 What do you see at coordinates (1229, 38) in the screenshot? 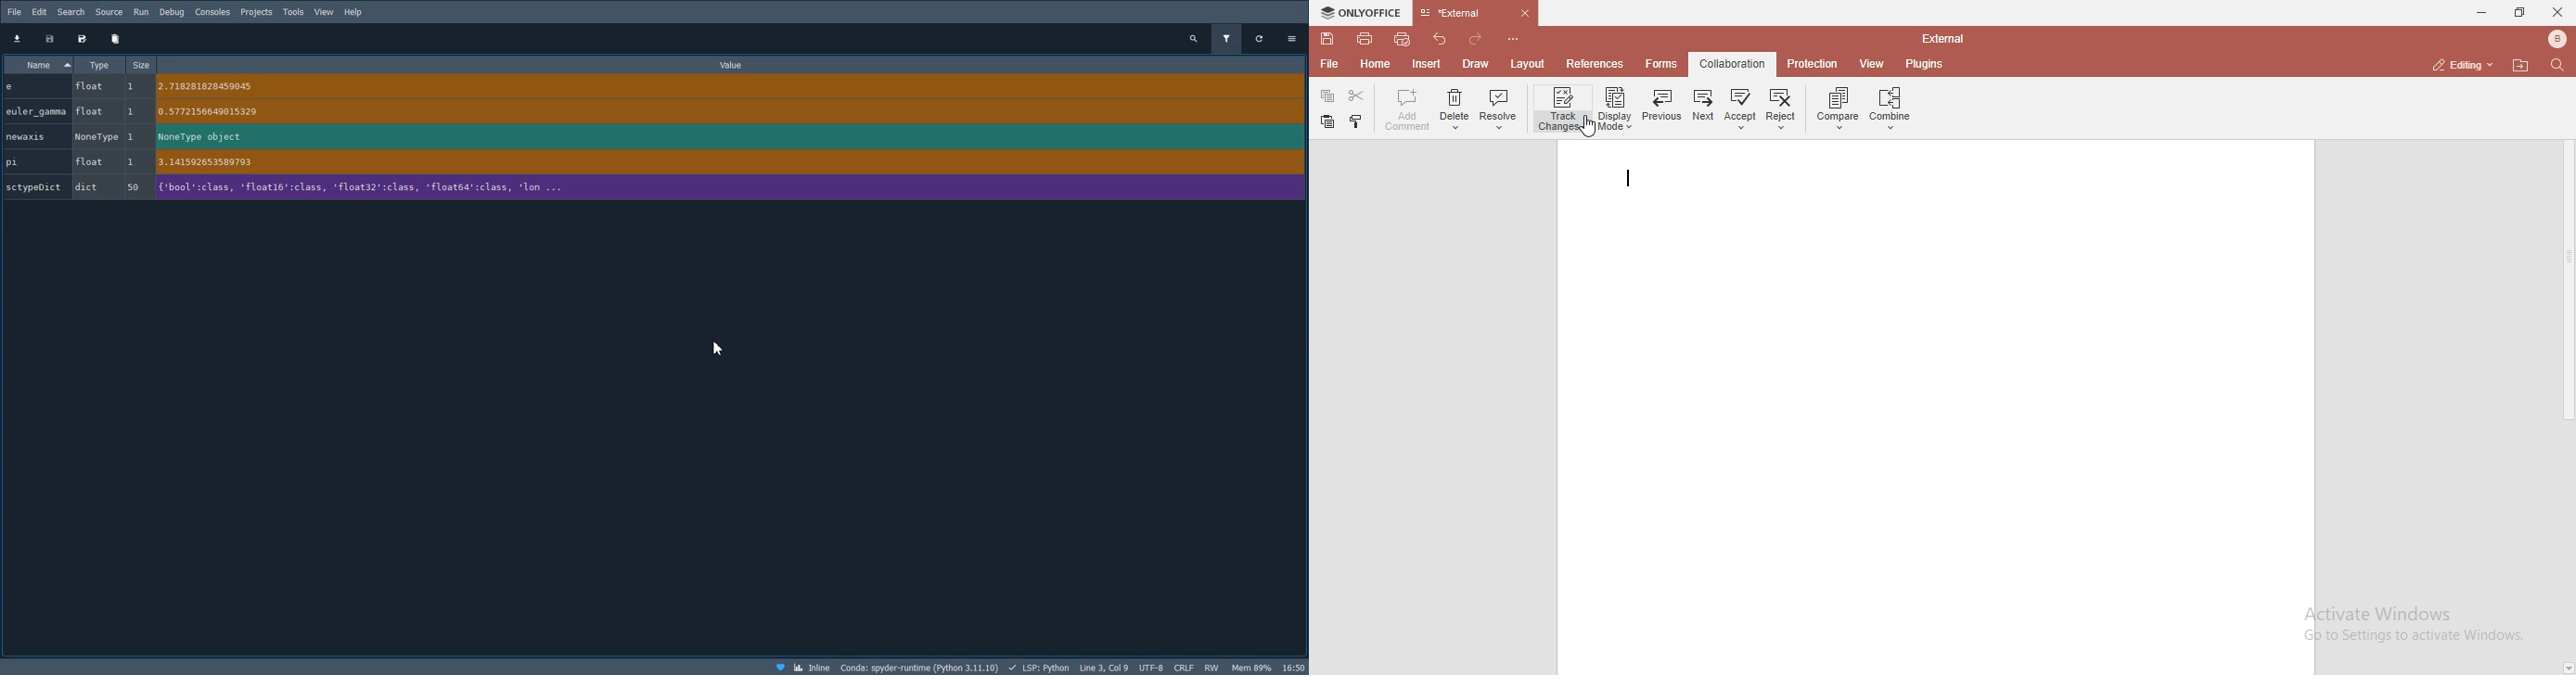
I see `Filter` at bounding box center [1229, 38].